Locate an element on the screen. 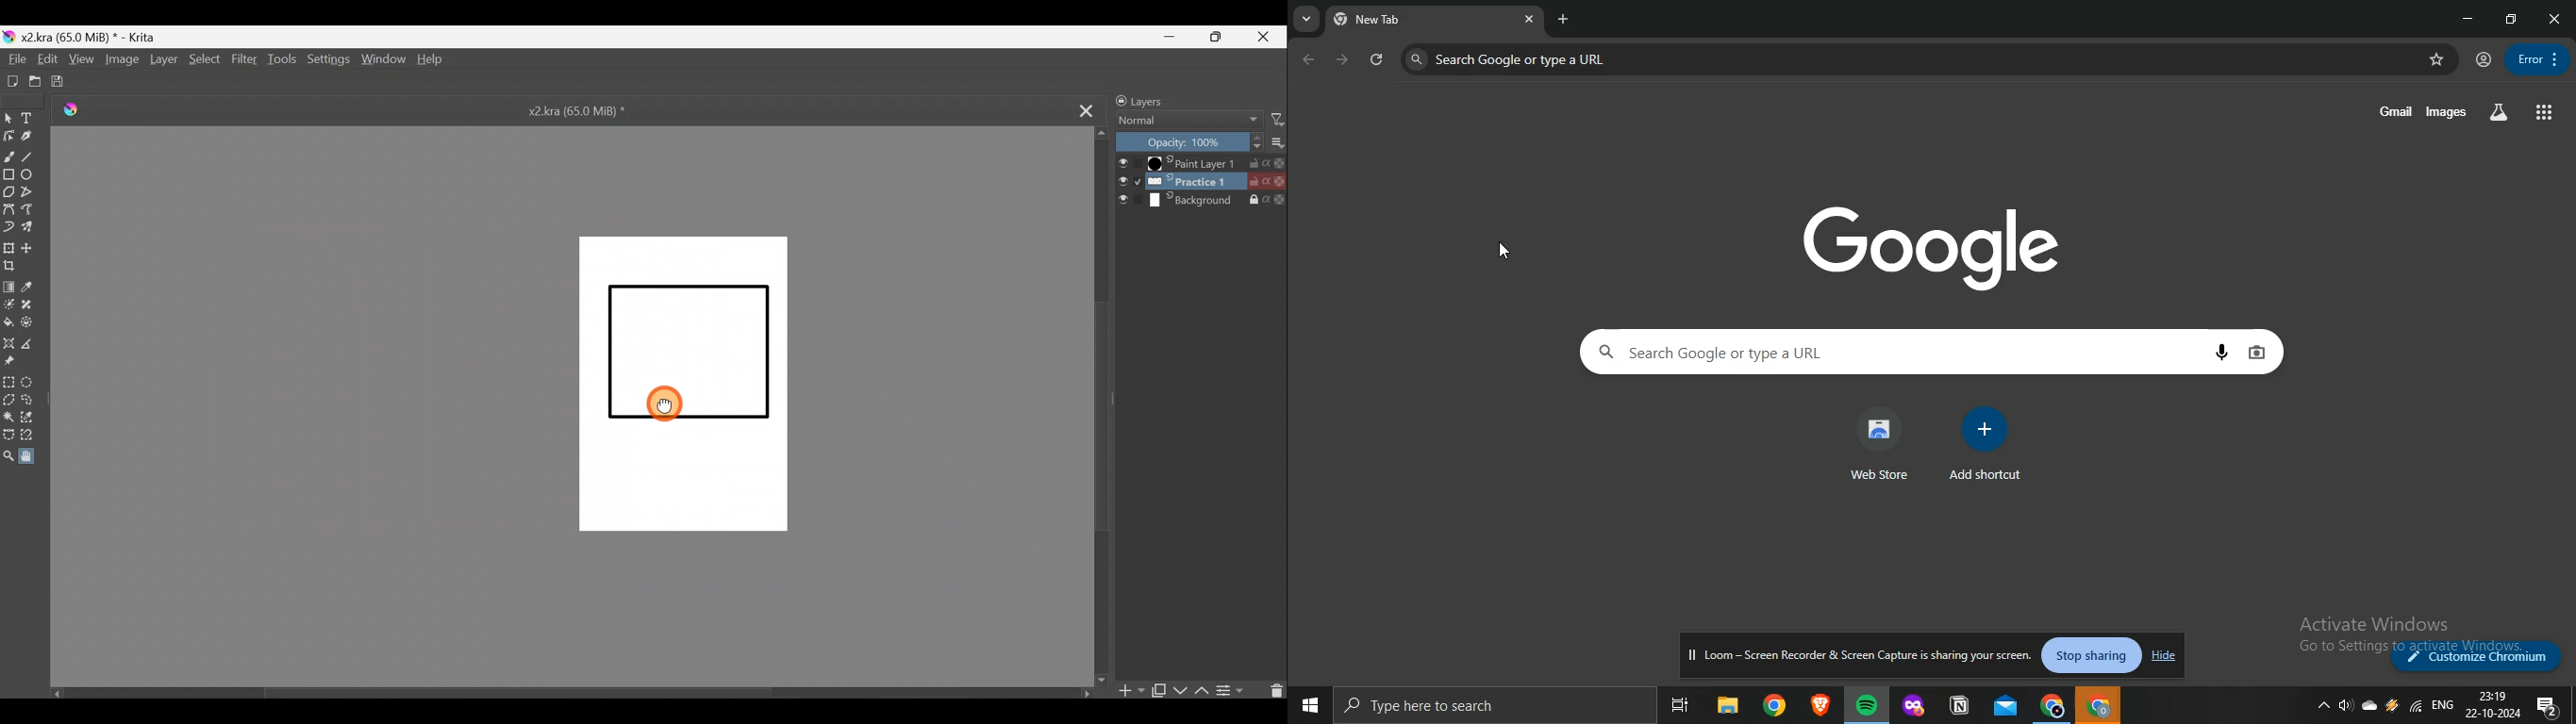  Duplicate layer is located at coordinates (1158, 690).